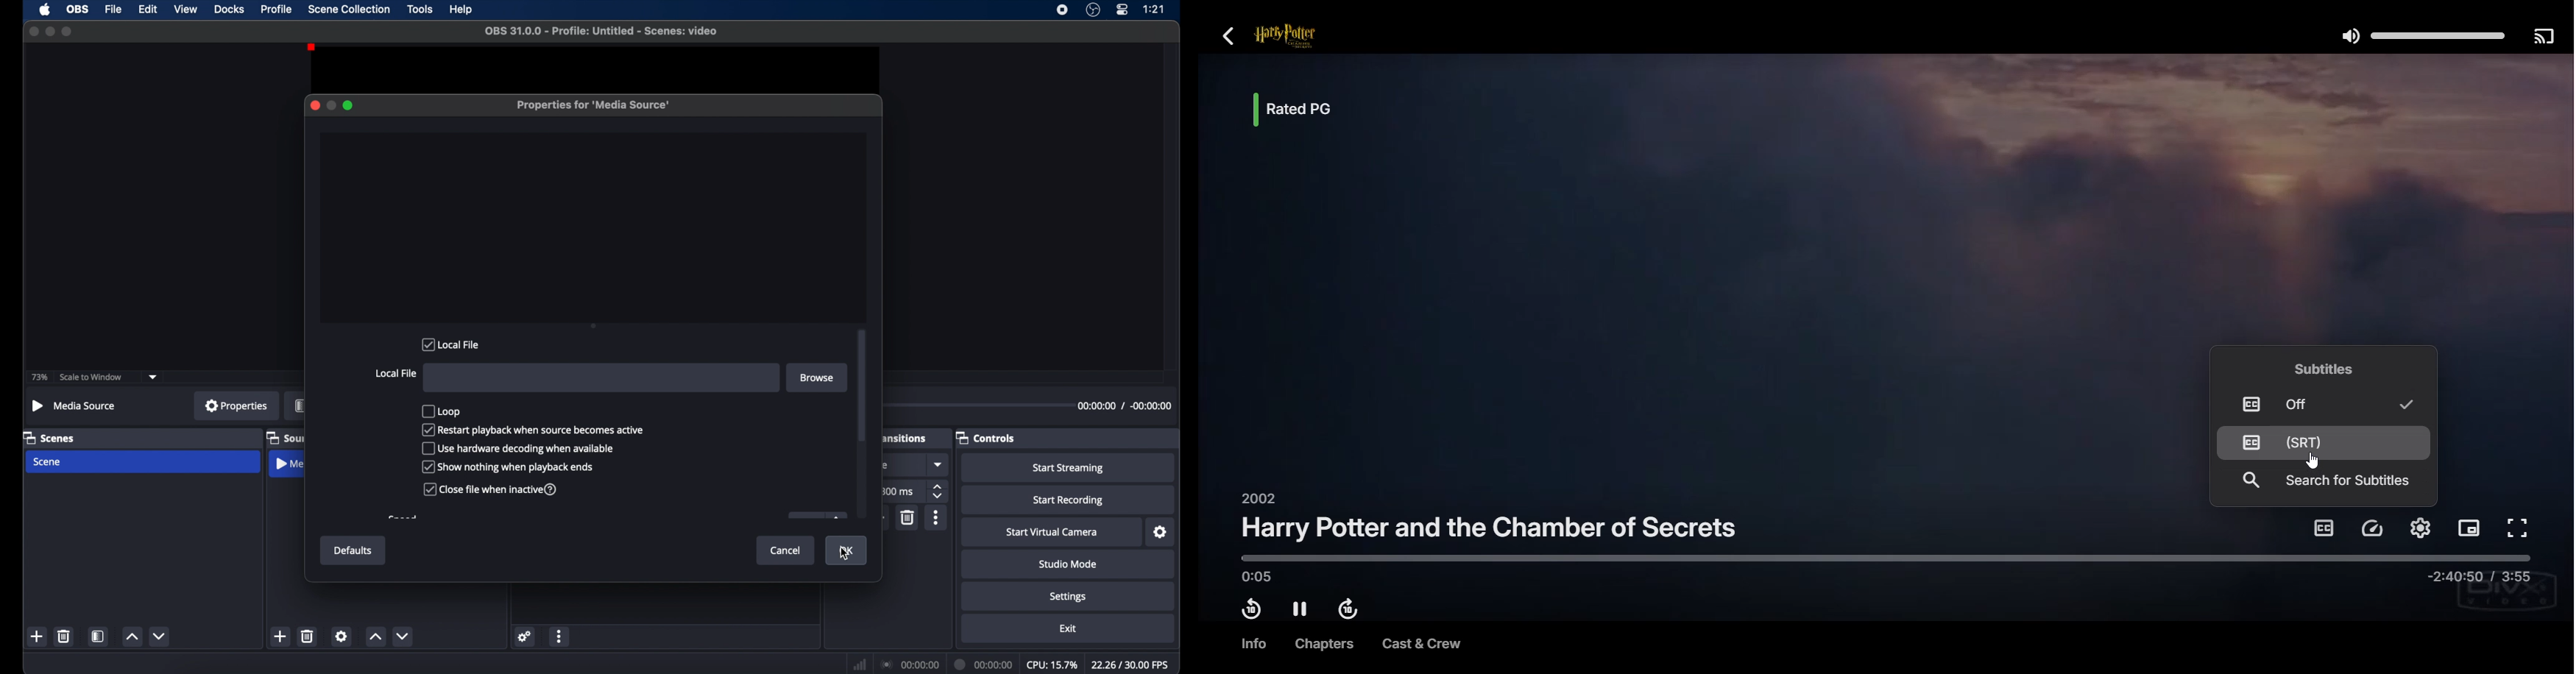 The image size is (2576, 700). Describe the element at coordinates (401, 517) in the screenshot. I see `obscure text` at that location.